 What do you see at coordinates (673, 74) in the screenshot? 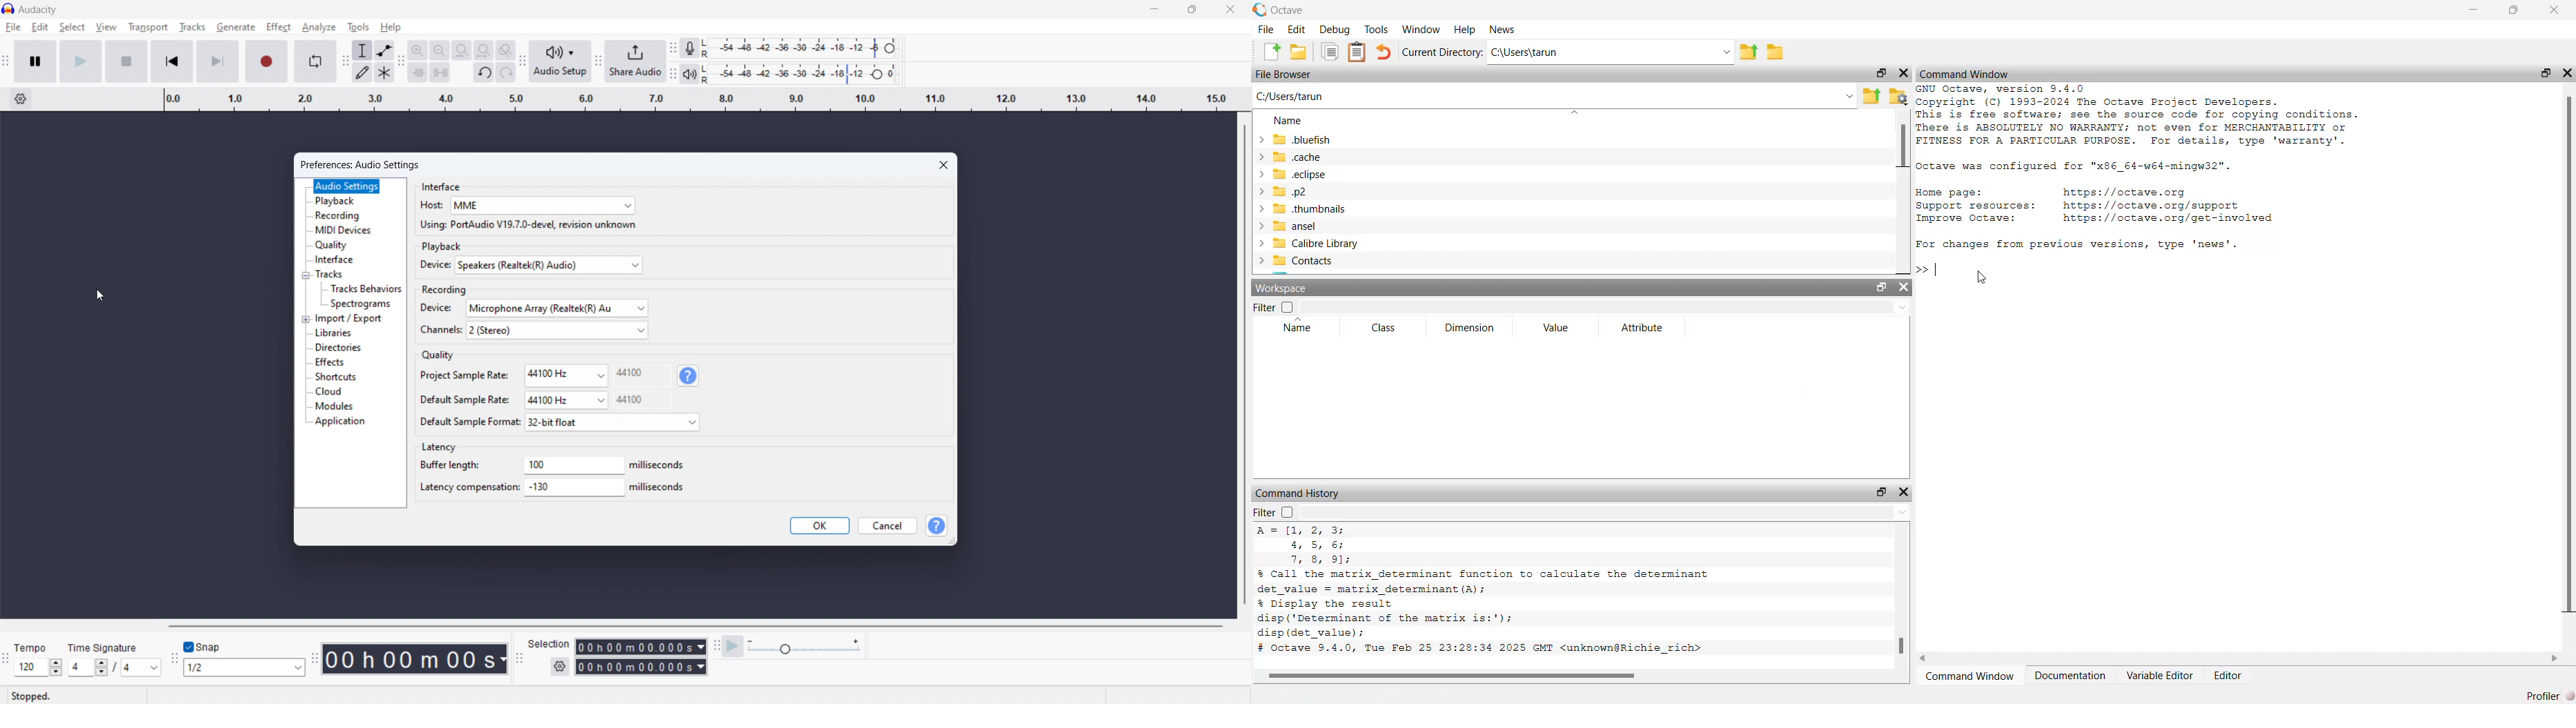
I see `playback meter toolbar` at bounding box center [673, 74].